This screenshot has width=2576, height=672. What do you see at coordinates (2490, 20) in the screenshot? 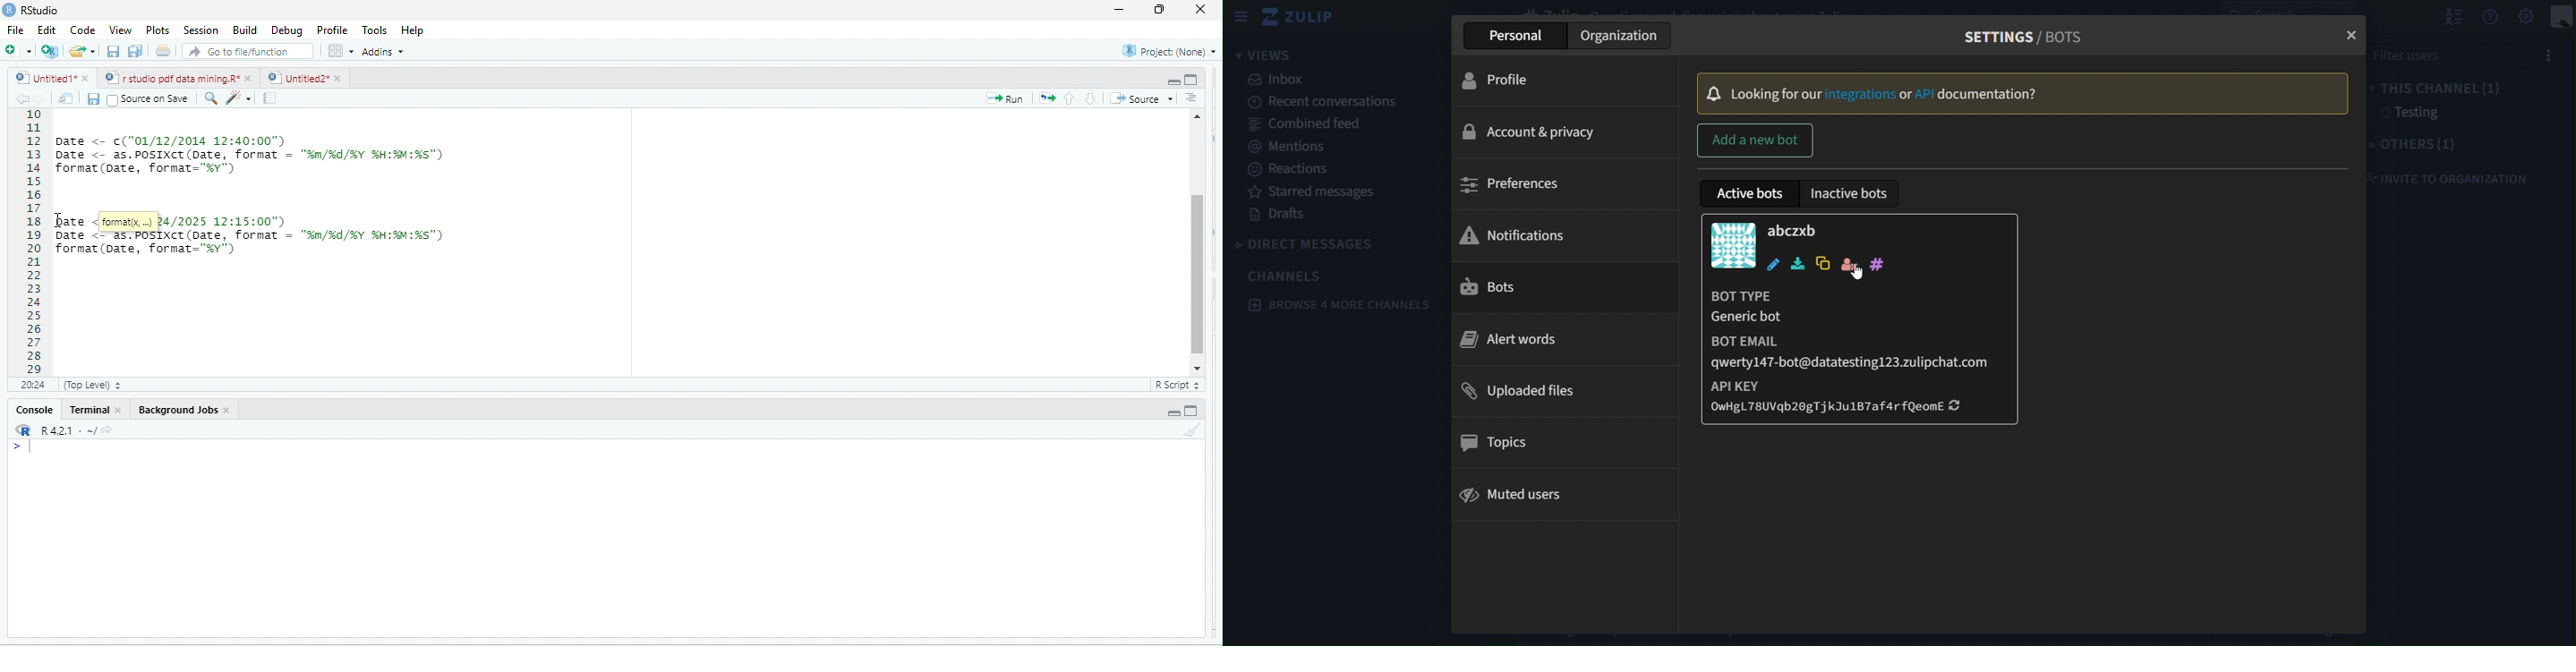
I see `get help` at bounding box center [2490, 20].